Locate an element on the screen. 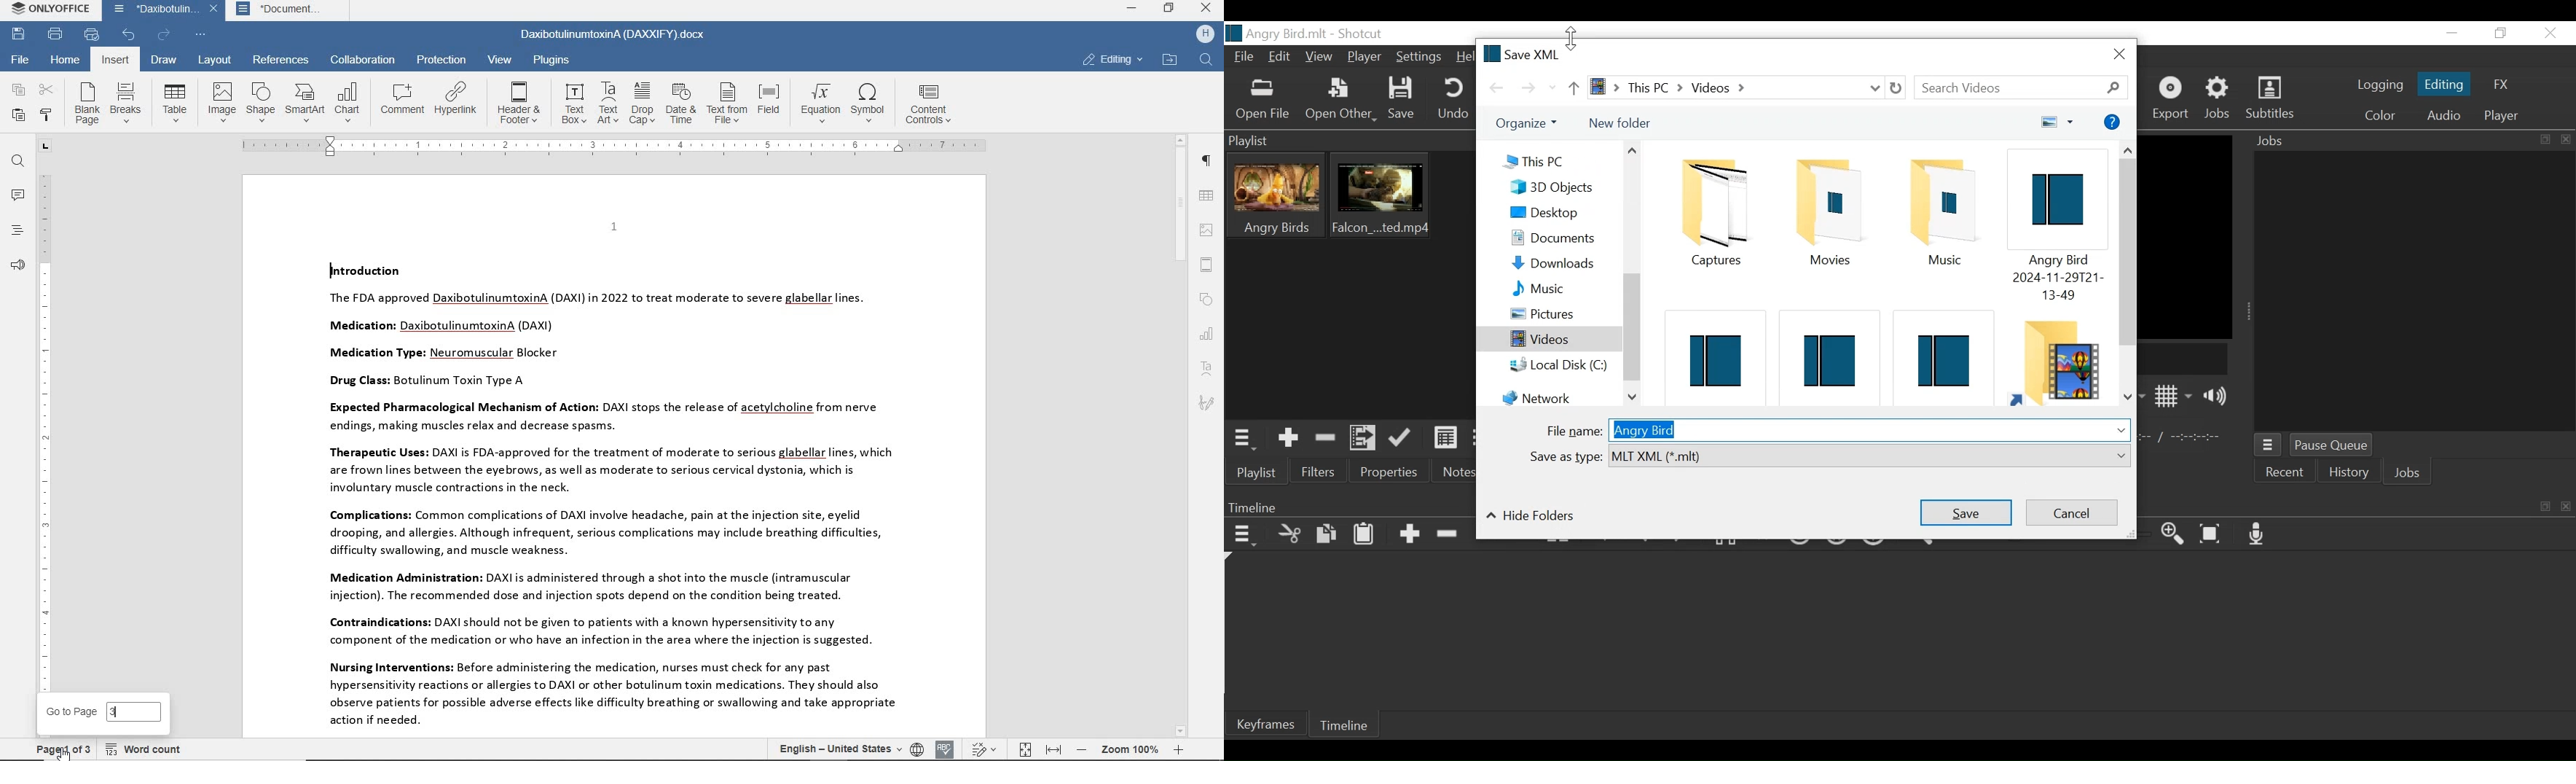 The height and width of the screenshot is (784, 2576). In point is located at coordinates (2186, 436).